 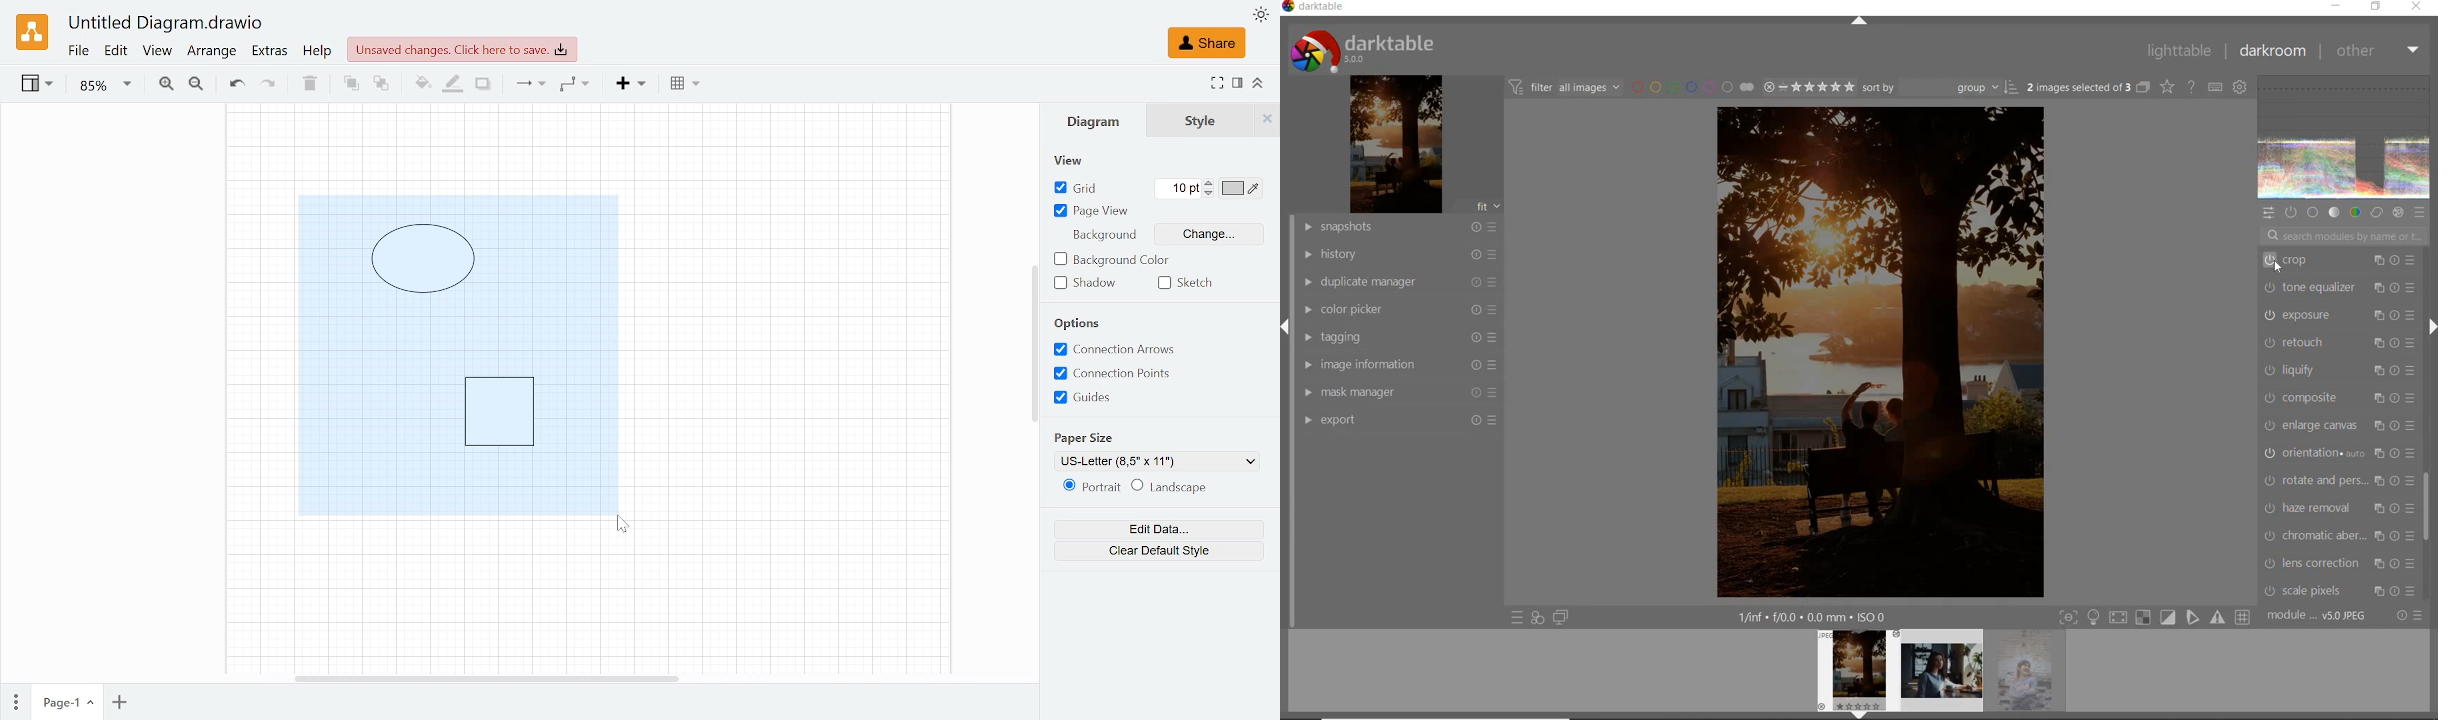 What do you see at coordinates (1399, 392) in the screenshot?
I see `mask manager` at bounding box center [1399, 392].